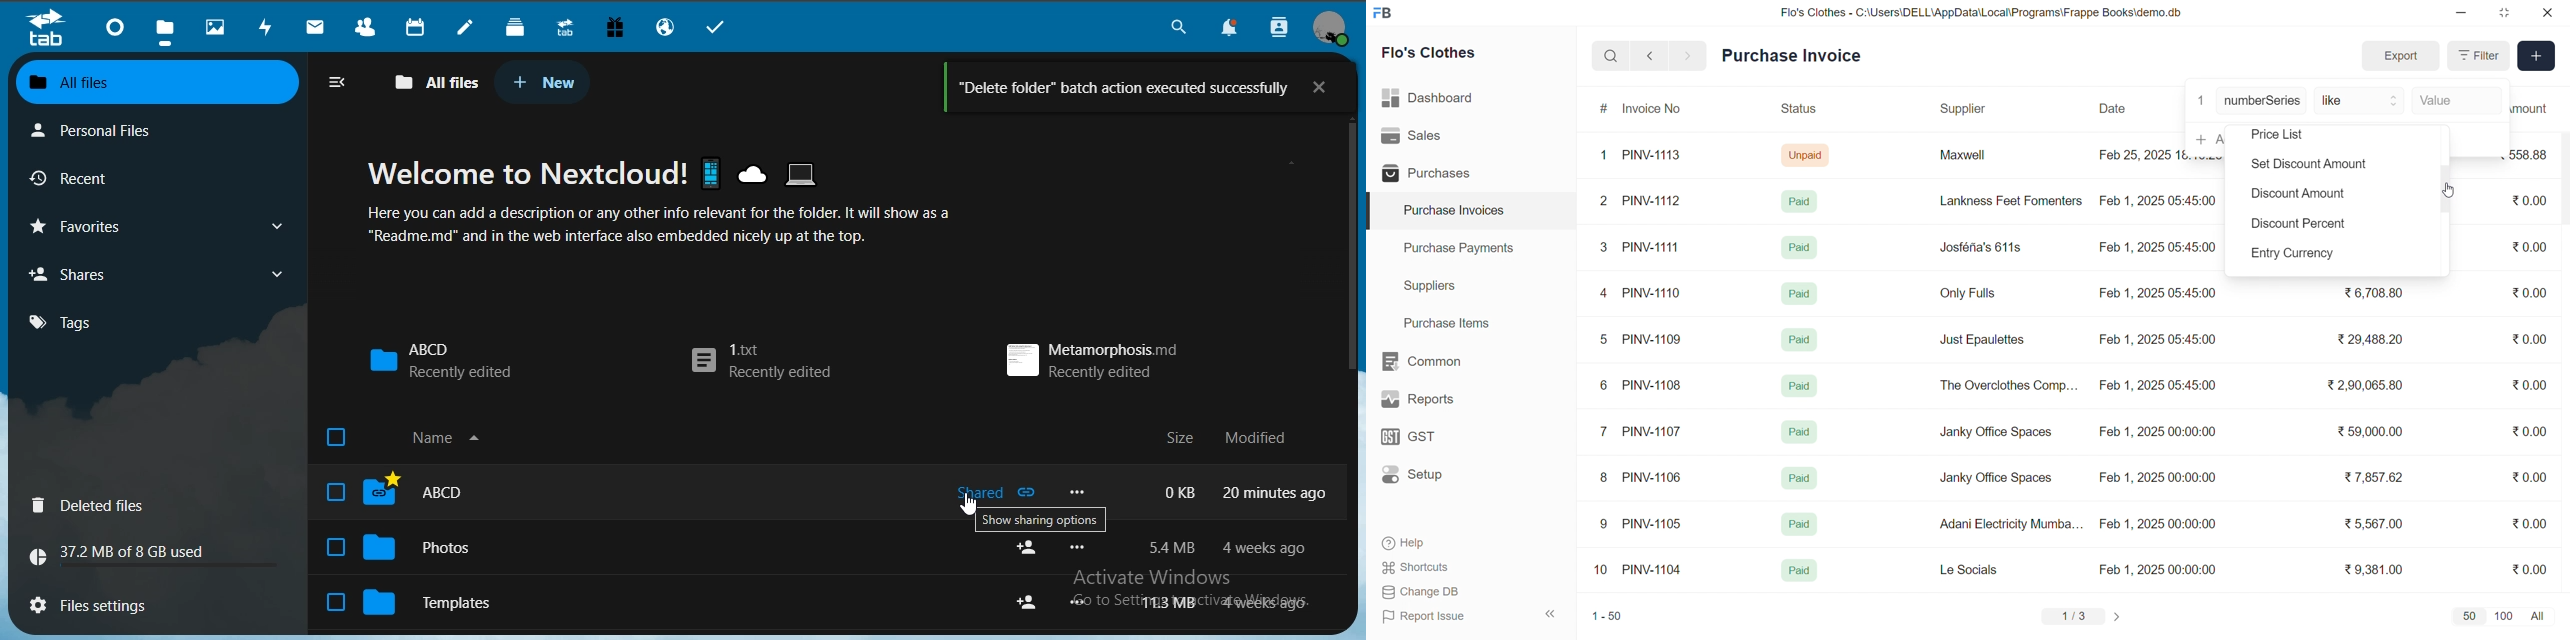 The width and height of the screenshot is (2576, 644). I want to click on Feb 1, 2025 05:45:00, so click(2160, 294).